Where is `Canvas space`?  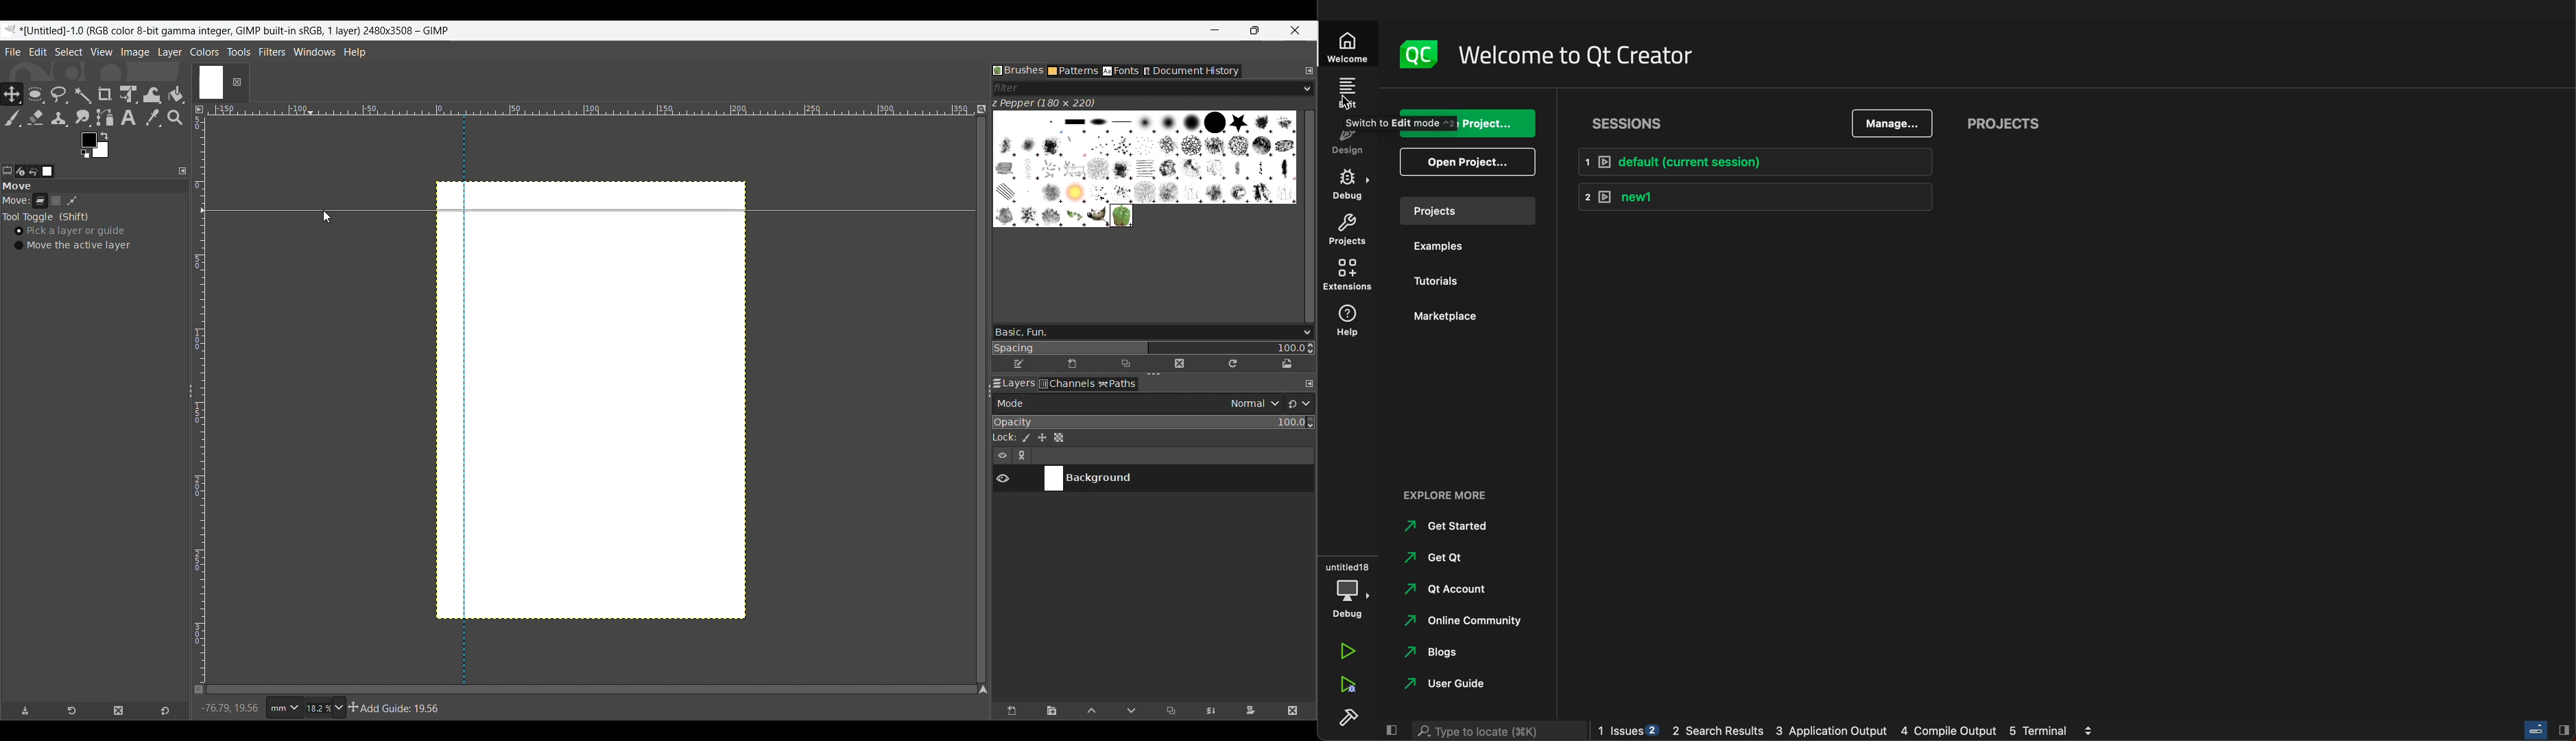
Canvas space is located at coordinates (687, 399).